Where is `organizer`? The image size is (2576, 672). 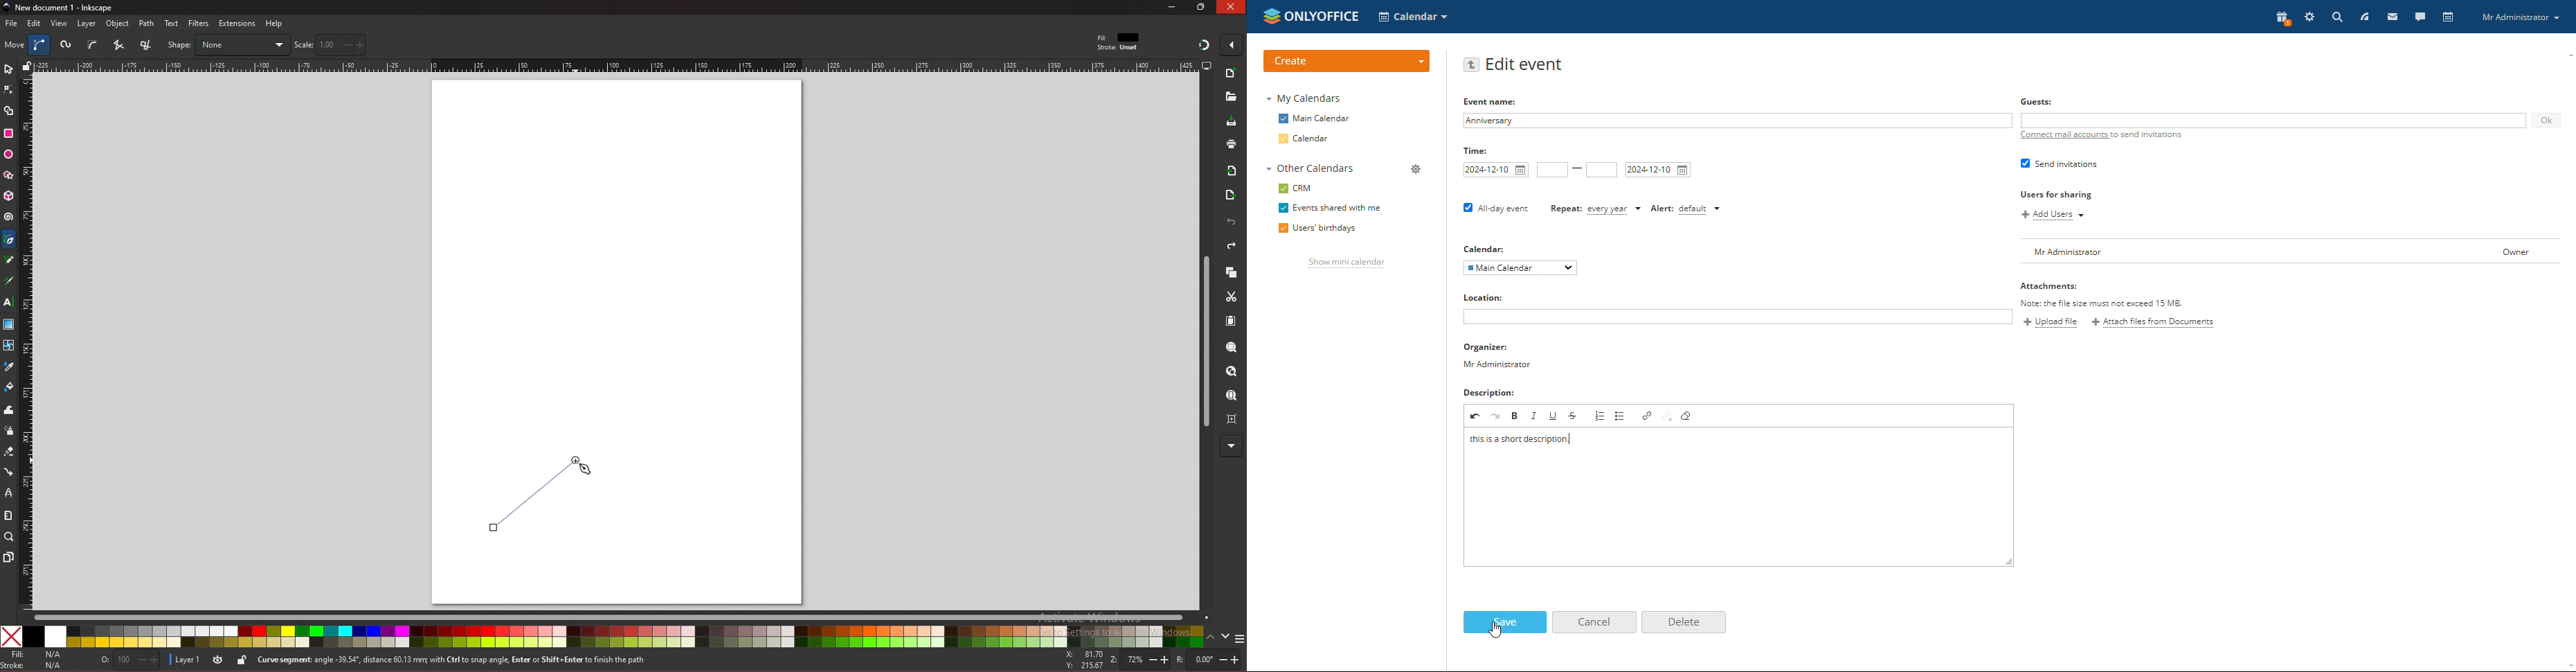
organizer is located at coordinates (1497, 356).